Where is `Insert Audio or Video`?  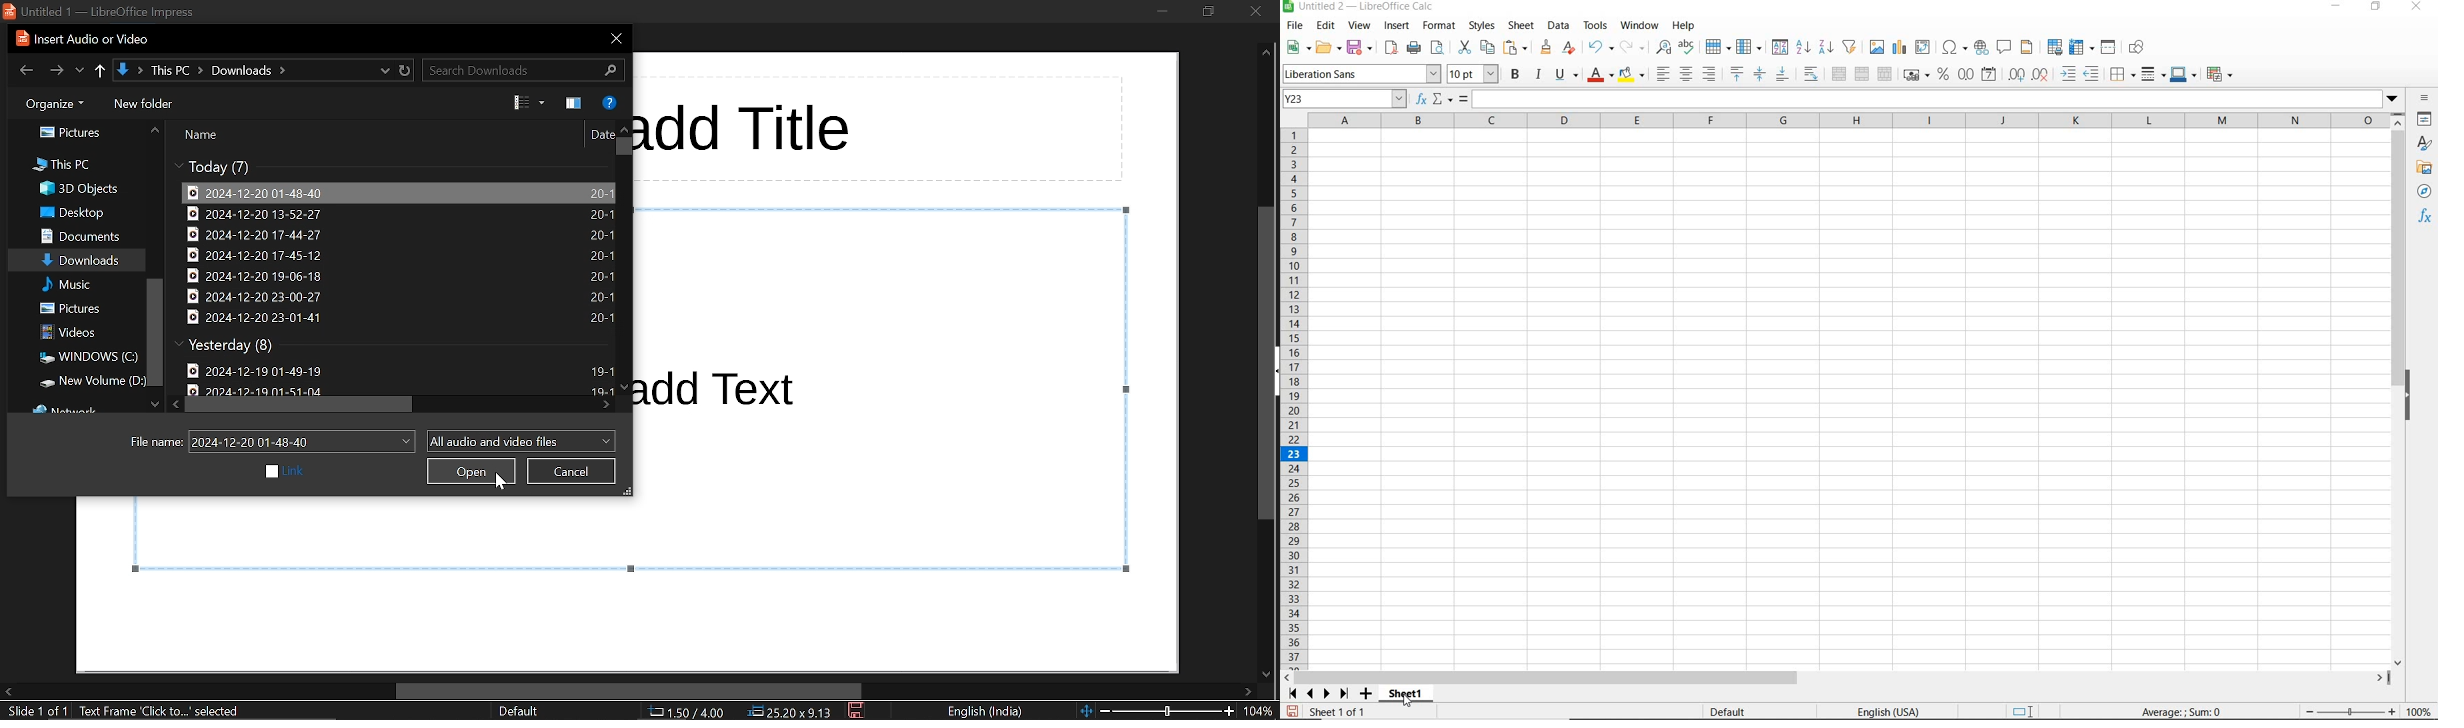
Insert Audio or Video is located at coordinates (88, 38).